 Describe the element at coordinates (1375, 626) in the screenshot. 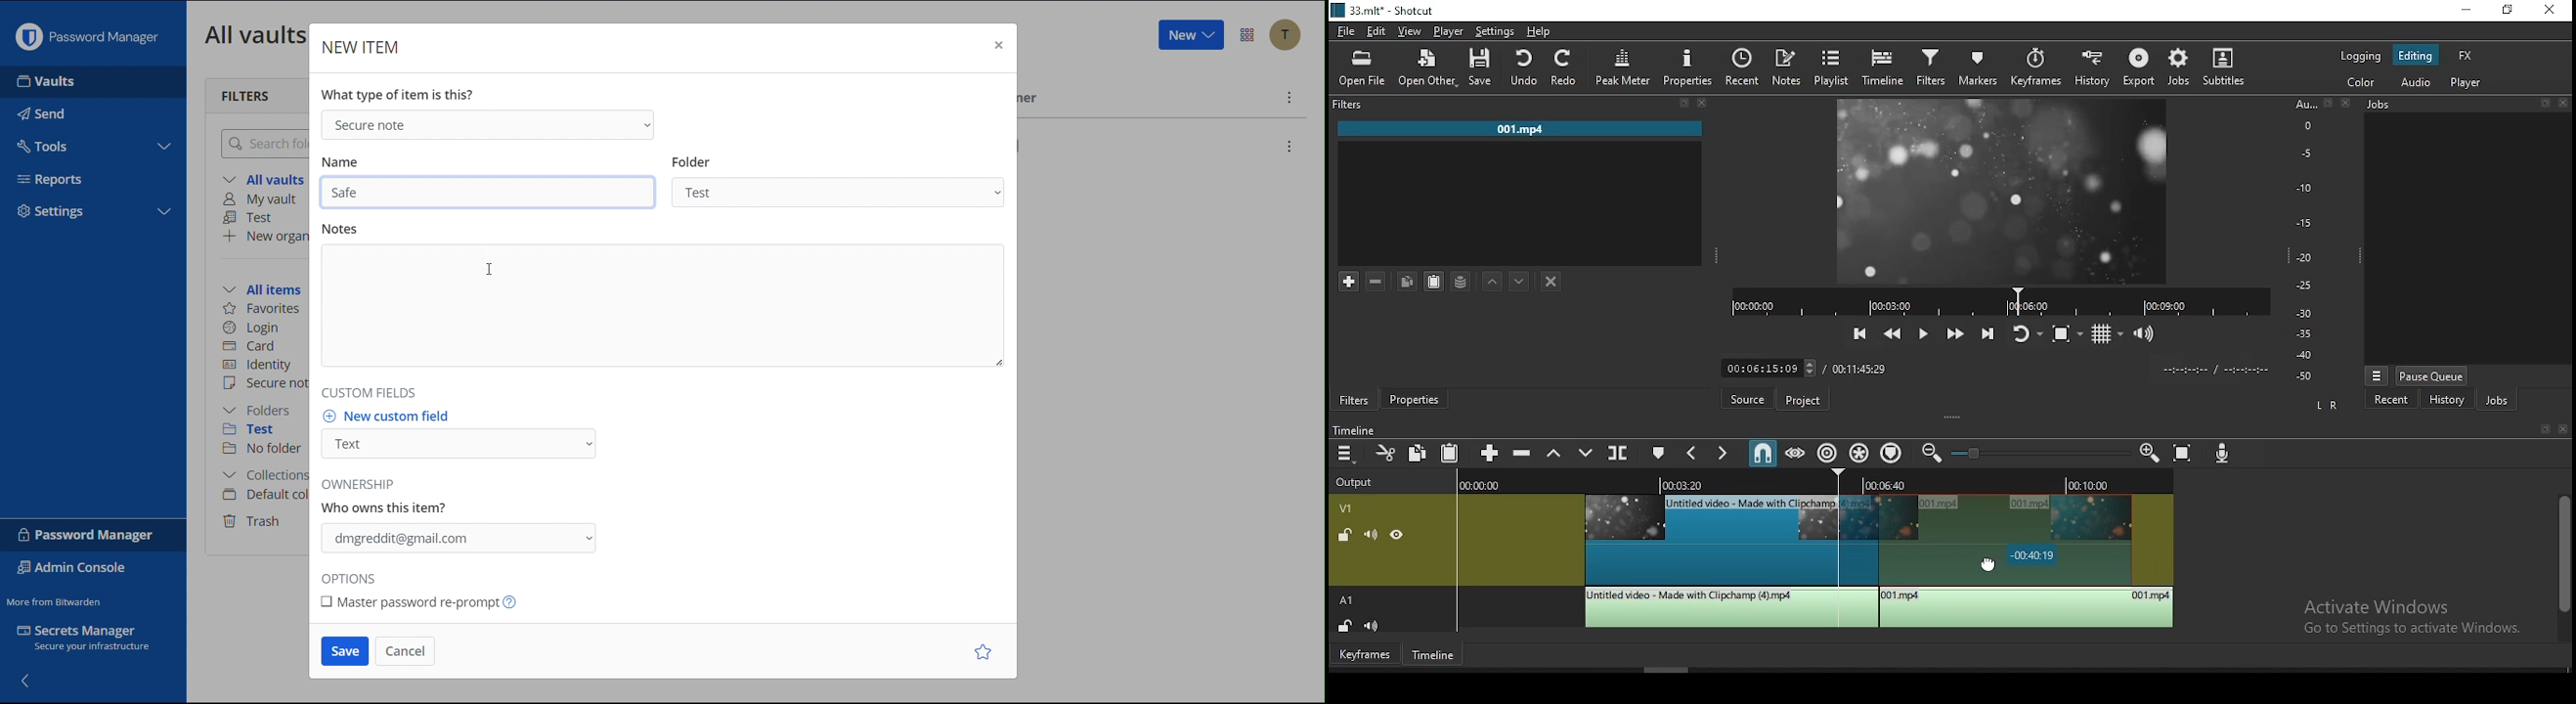

I see `(un)mute` at that location.